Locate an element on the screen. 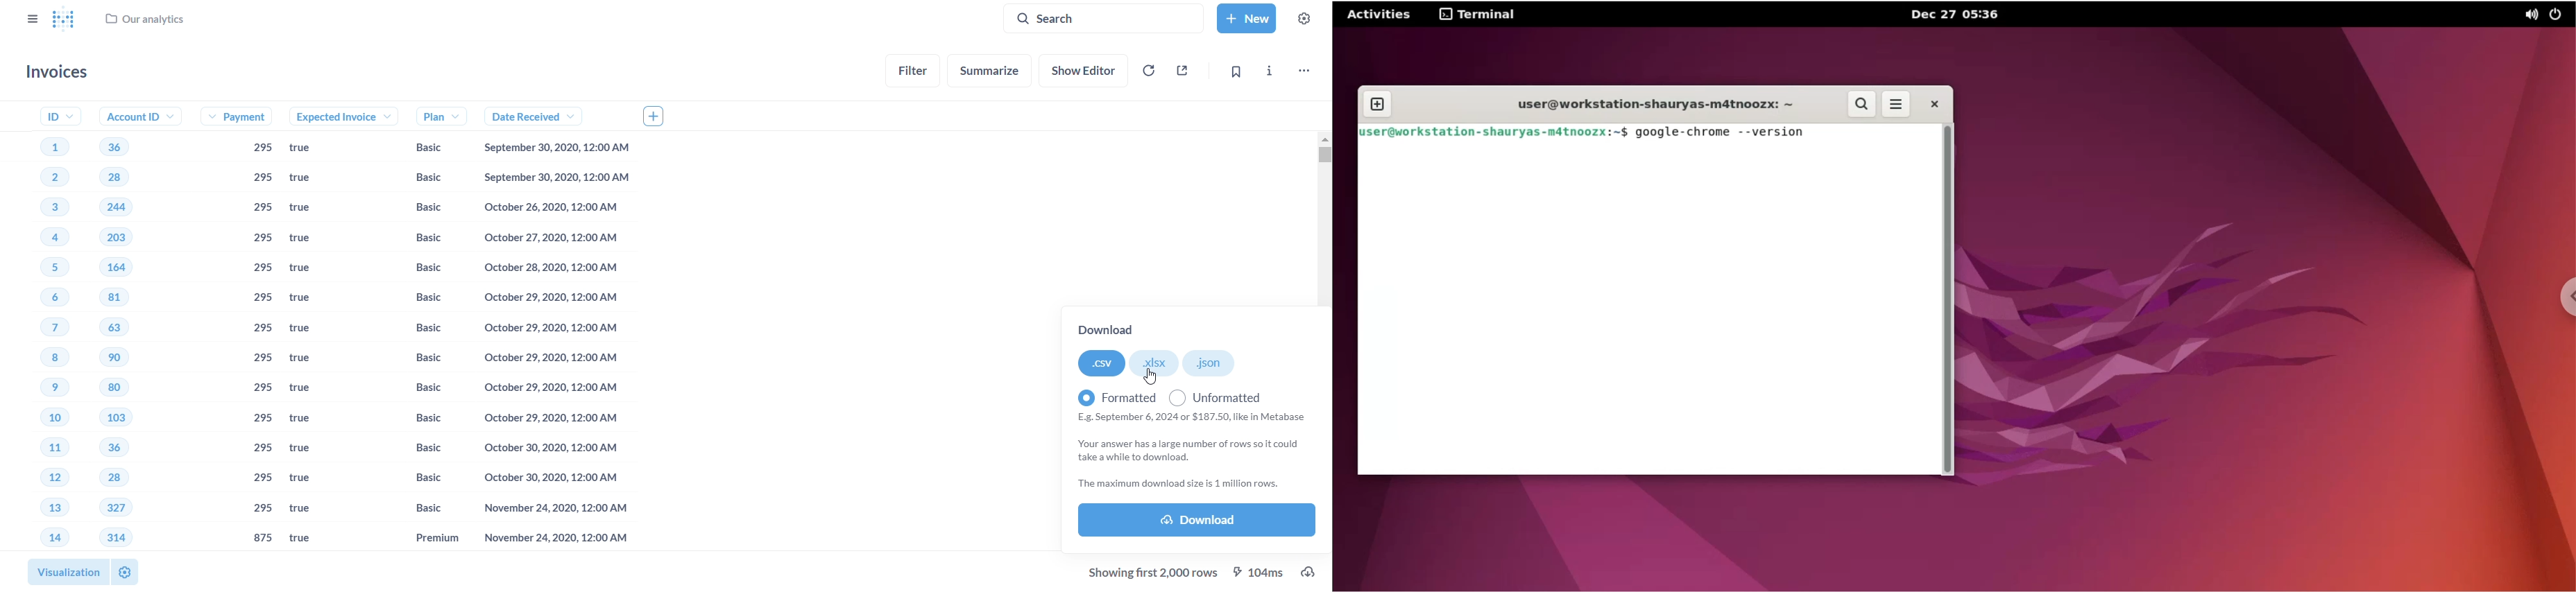 This screenshot has height=616, width=2576. more info is located at coordinates (1268, 69).